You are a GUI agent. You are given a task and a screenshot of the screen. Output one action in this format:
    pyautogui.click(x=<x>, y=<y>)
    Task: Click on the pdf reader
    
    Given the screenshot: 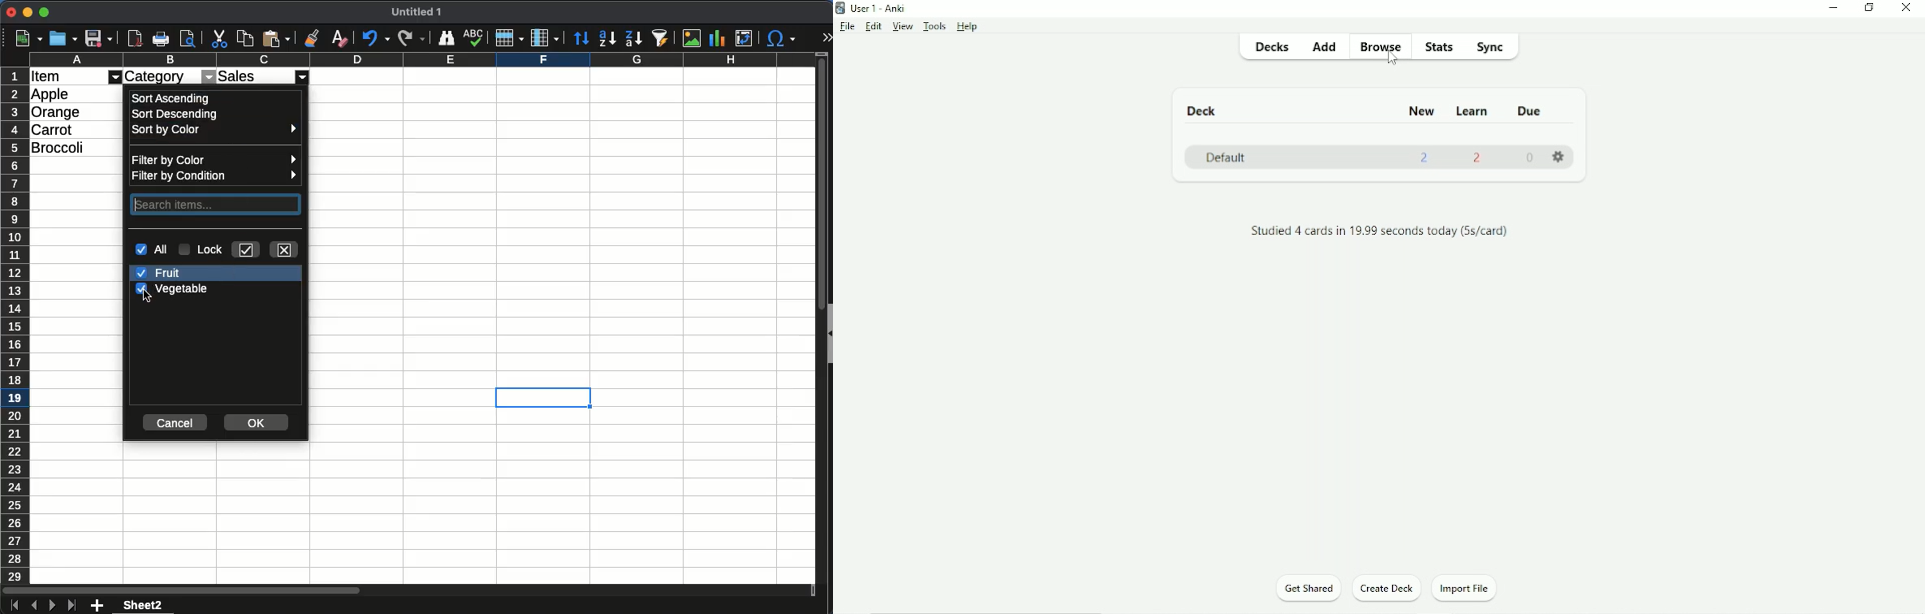 What is the action you would take?
    pyautogui.click(x=135, y=39)
    